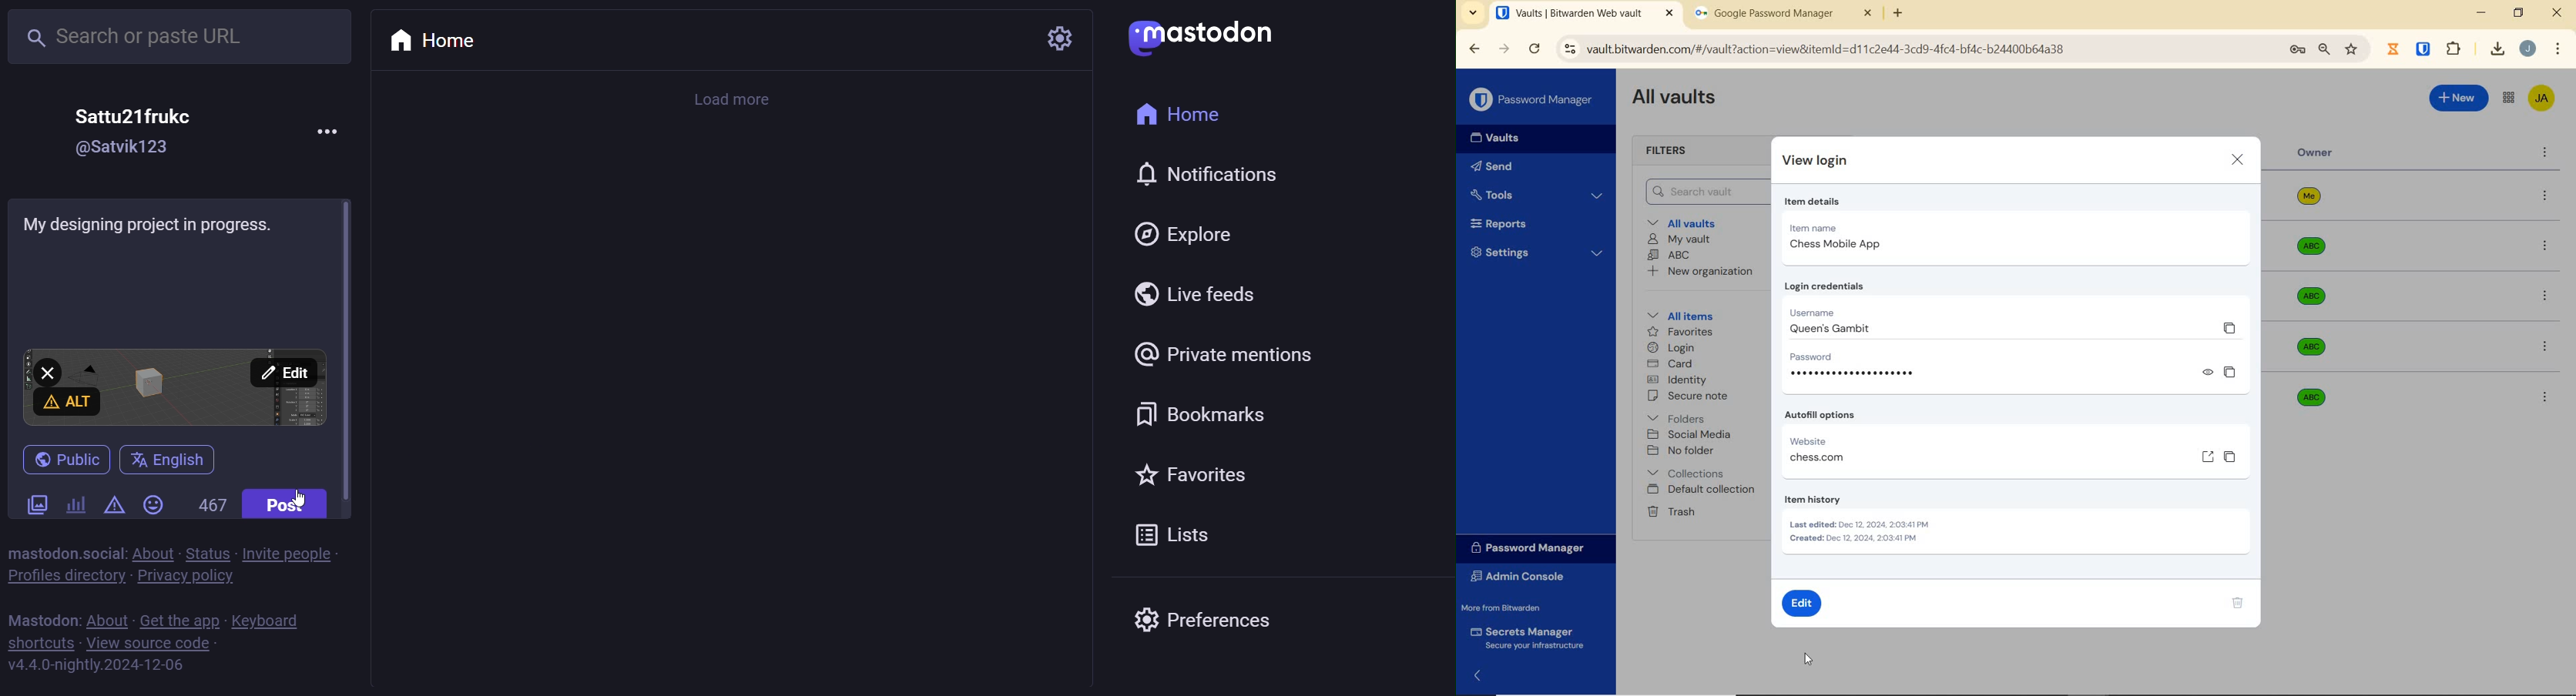 Image resolution: width=2576 pixels, height=700 pixels. I want to click on Filters, so click(1671, 151).